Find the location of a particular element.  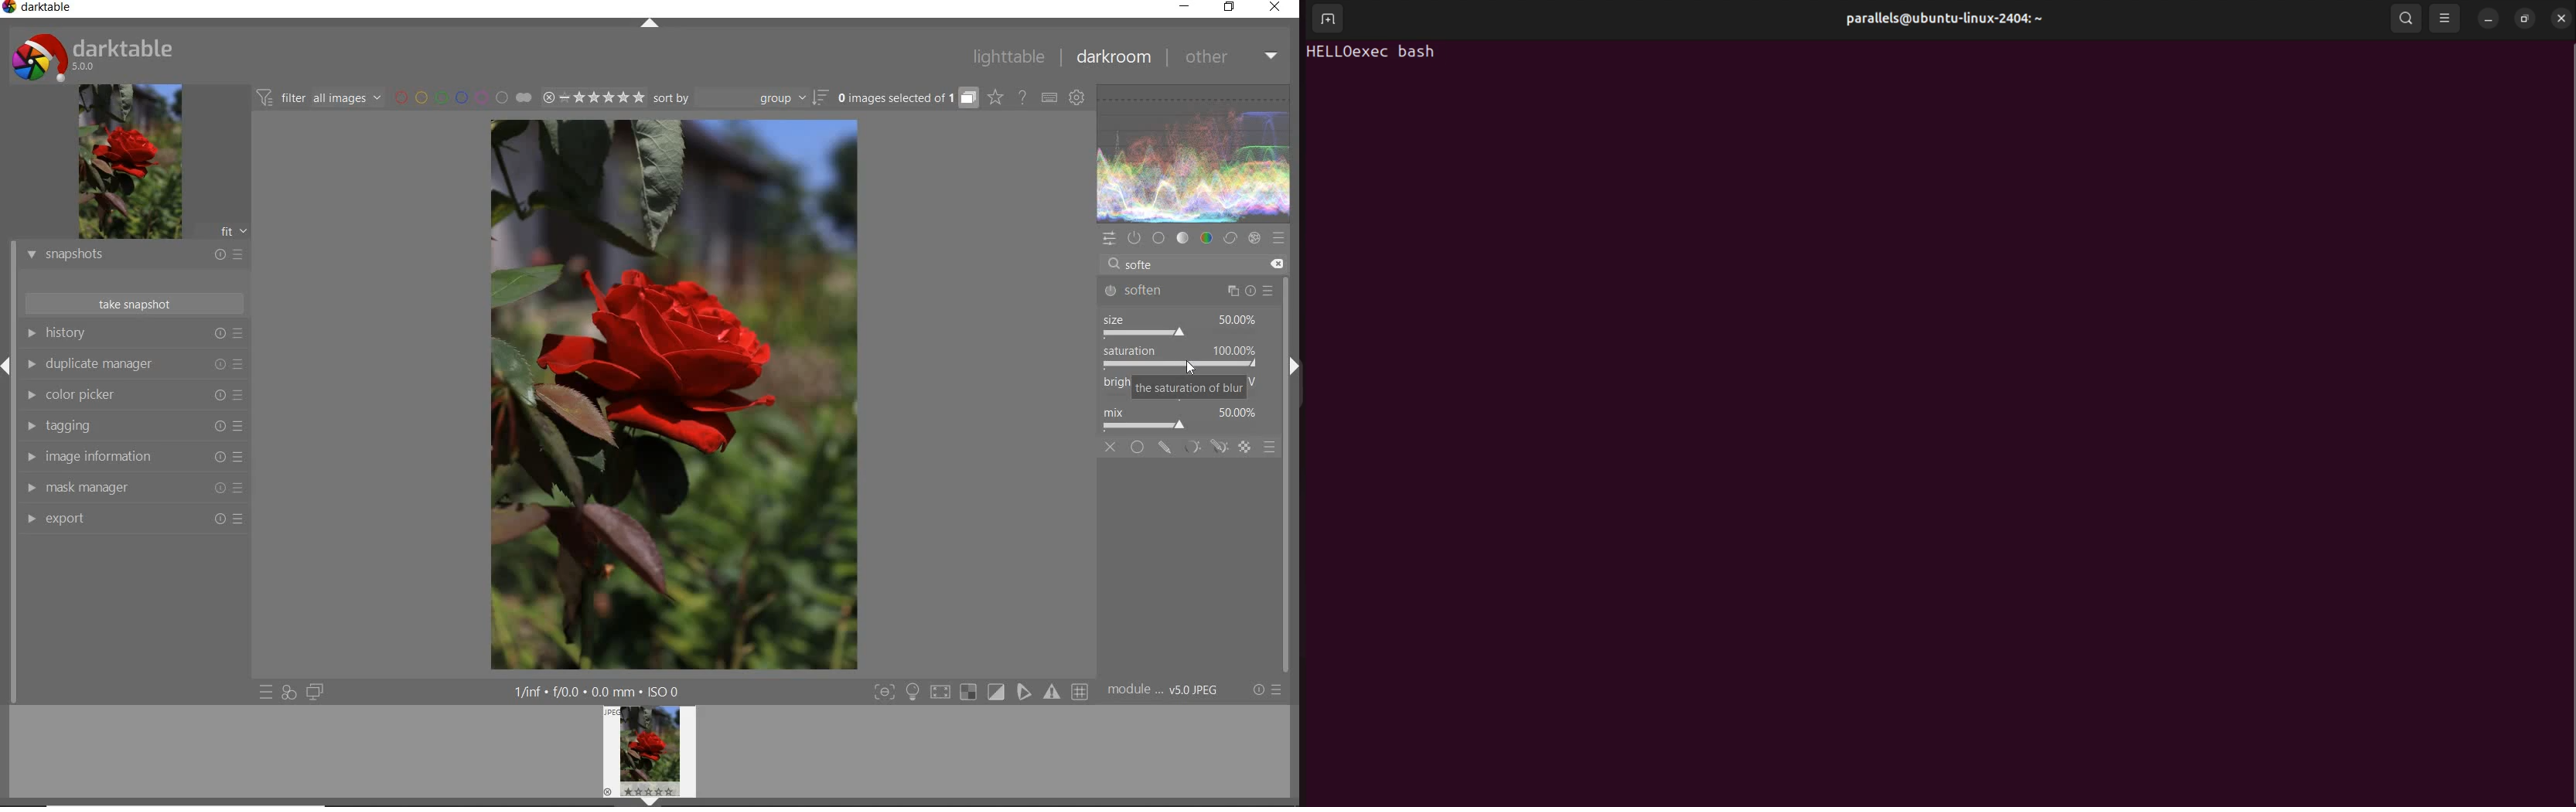

the saturation of blur is located at coordinates (1189, 389).